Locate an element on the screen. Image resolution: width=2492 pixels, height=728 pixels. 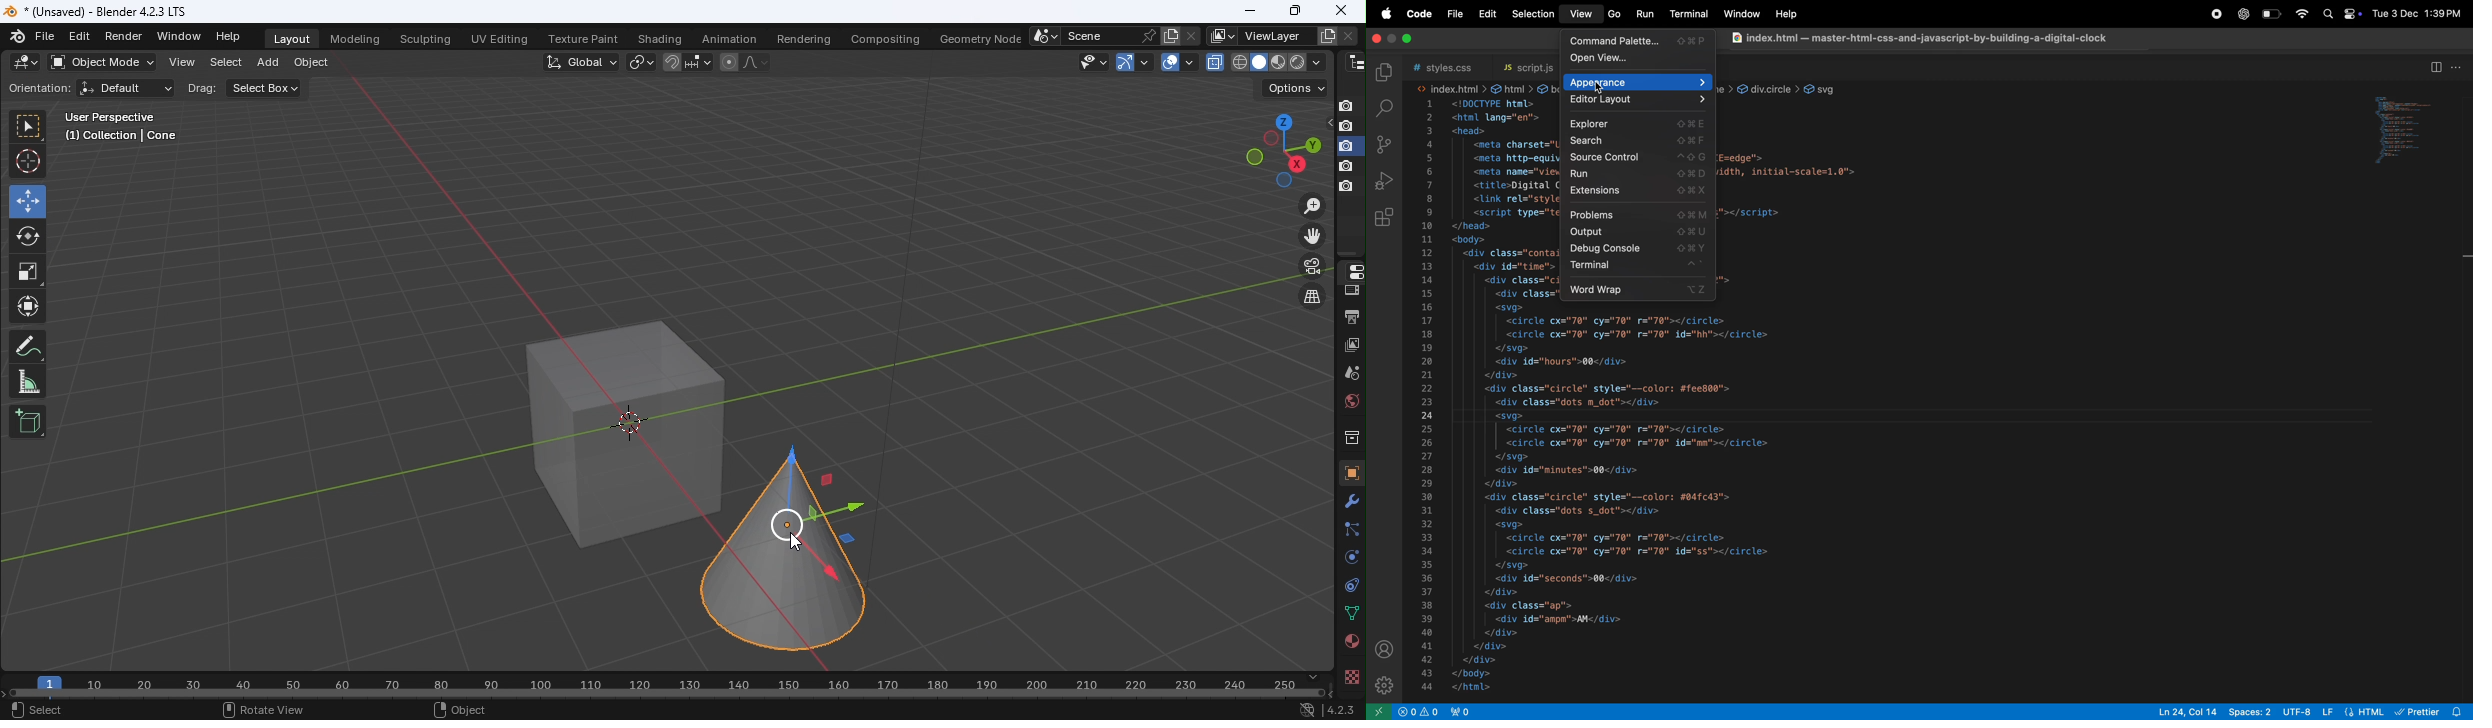
no ports opned is located at coordinates (1447, 712).